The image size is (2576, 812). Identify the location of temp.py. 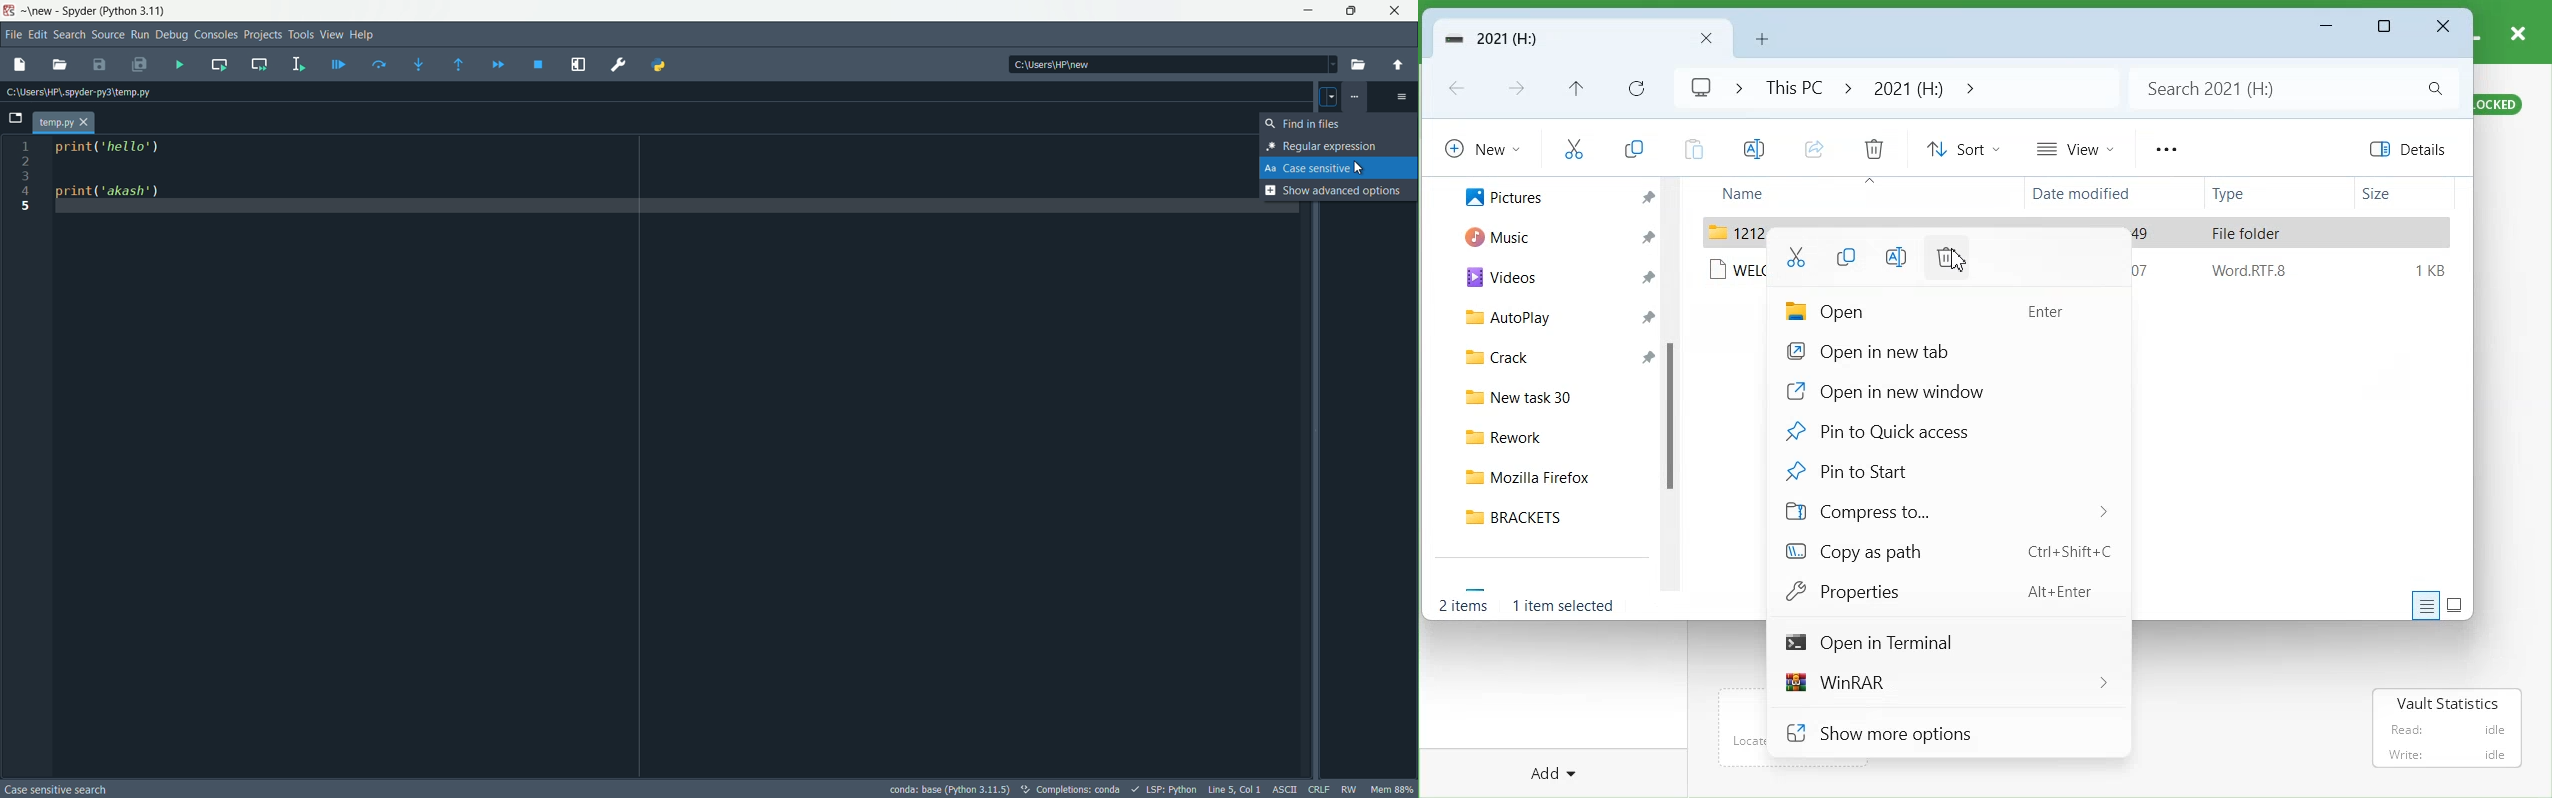
(65, 123).